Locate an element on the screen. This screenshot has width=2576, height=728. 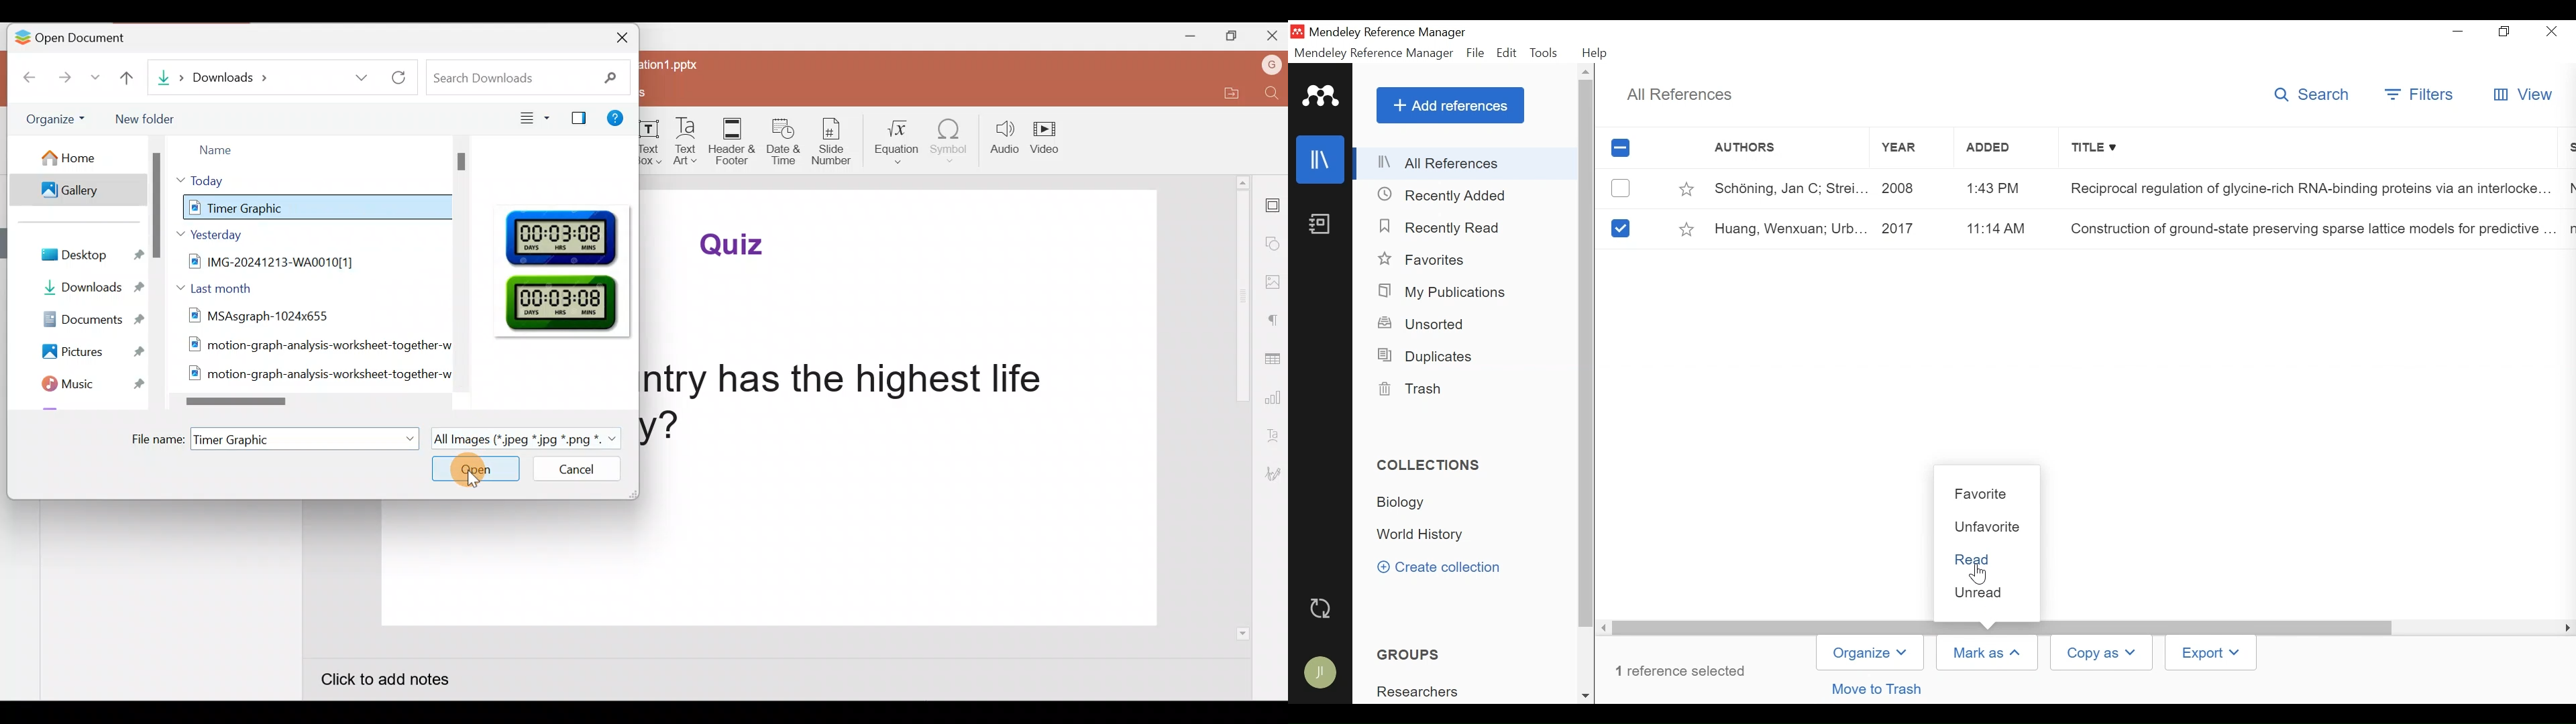
Sync is located at coordinates (1323, 610).